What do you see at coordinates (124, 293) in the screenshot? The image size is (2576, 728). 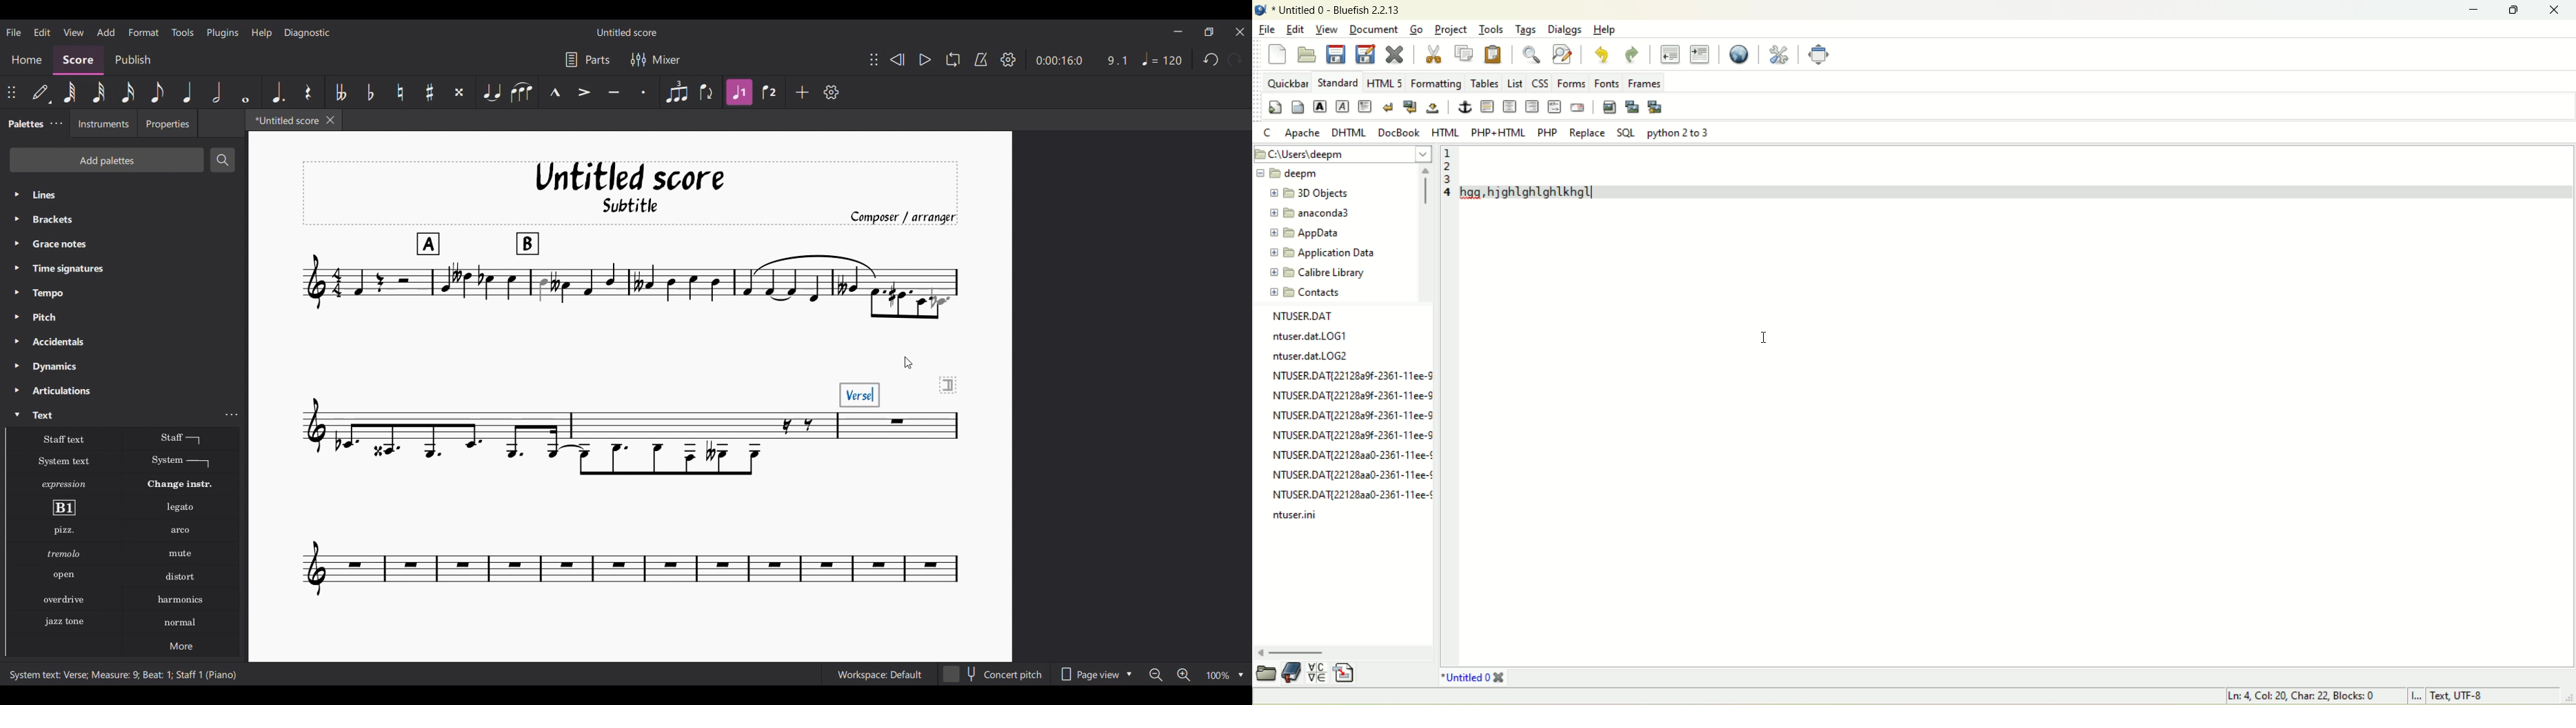 I see `Tempo` at bounding box center [124, 293].